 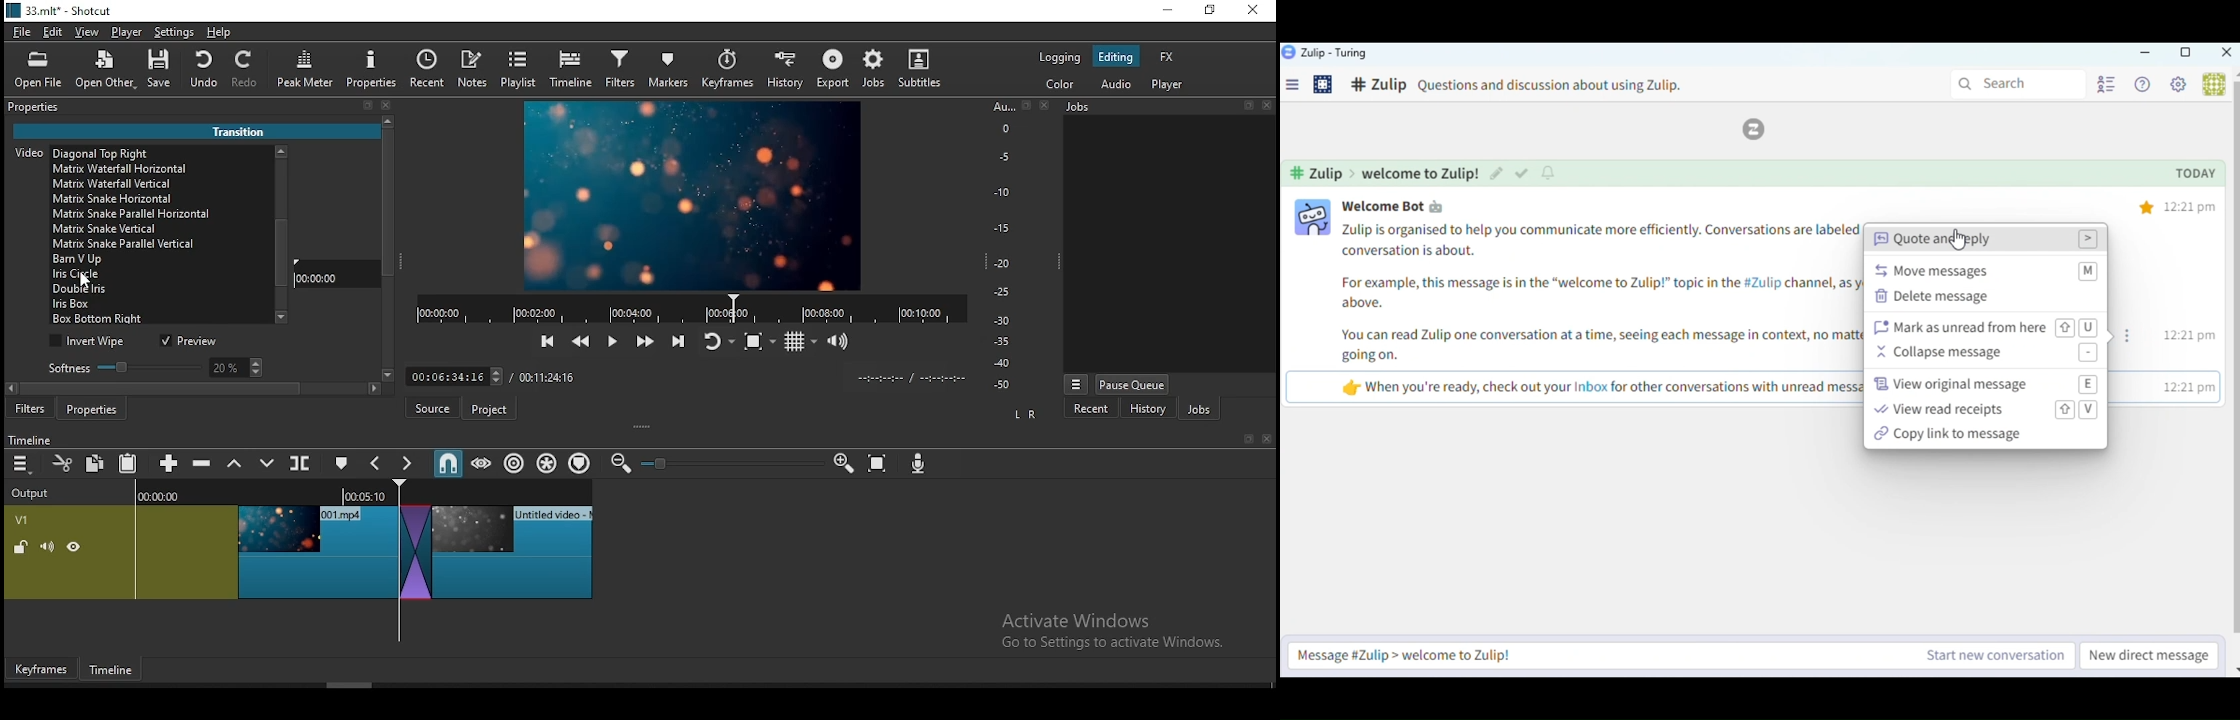 What do you see at coordinates (2149, 655) in the screenshot?
I see `New direct message` at bounding box center [2149, 655].